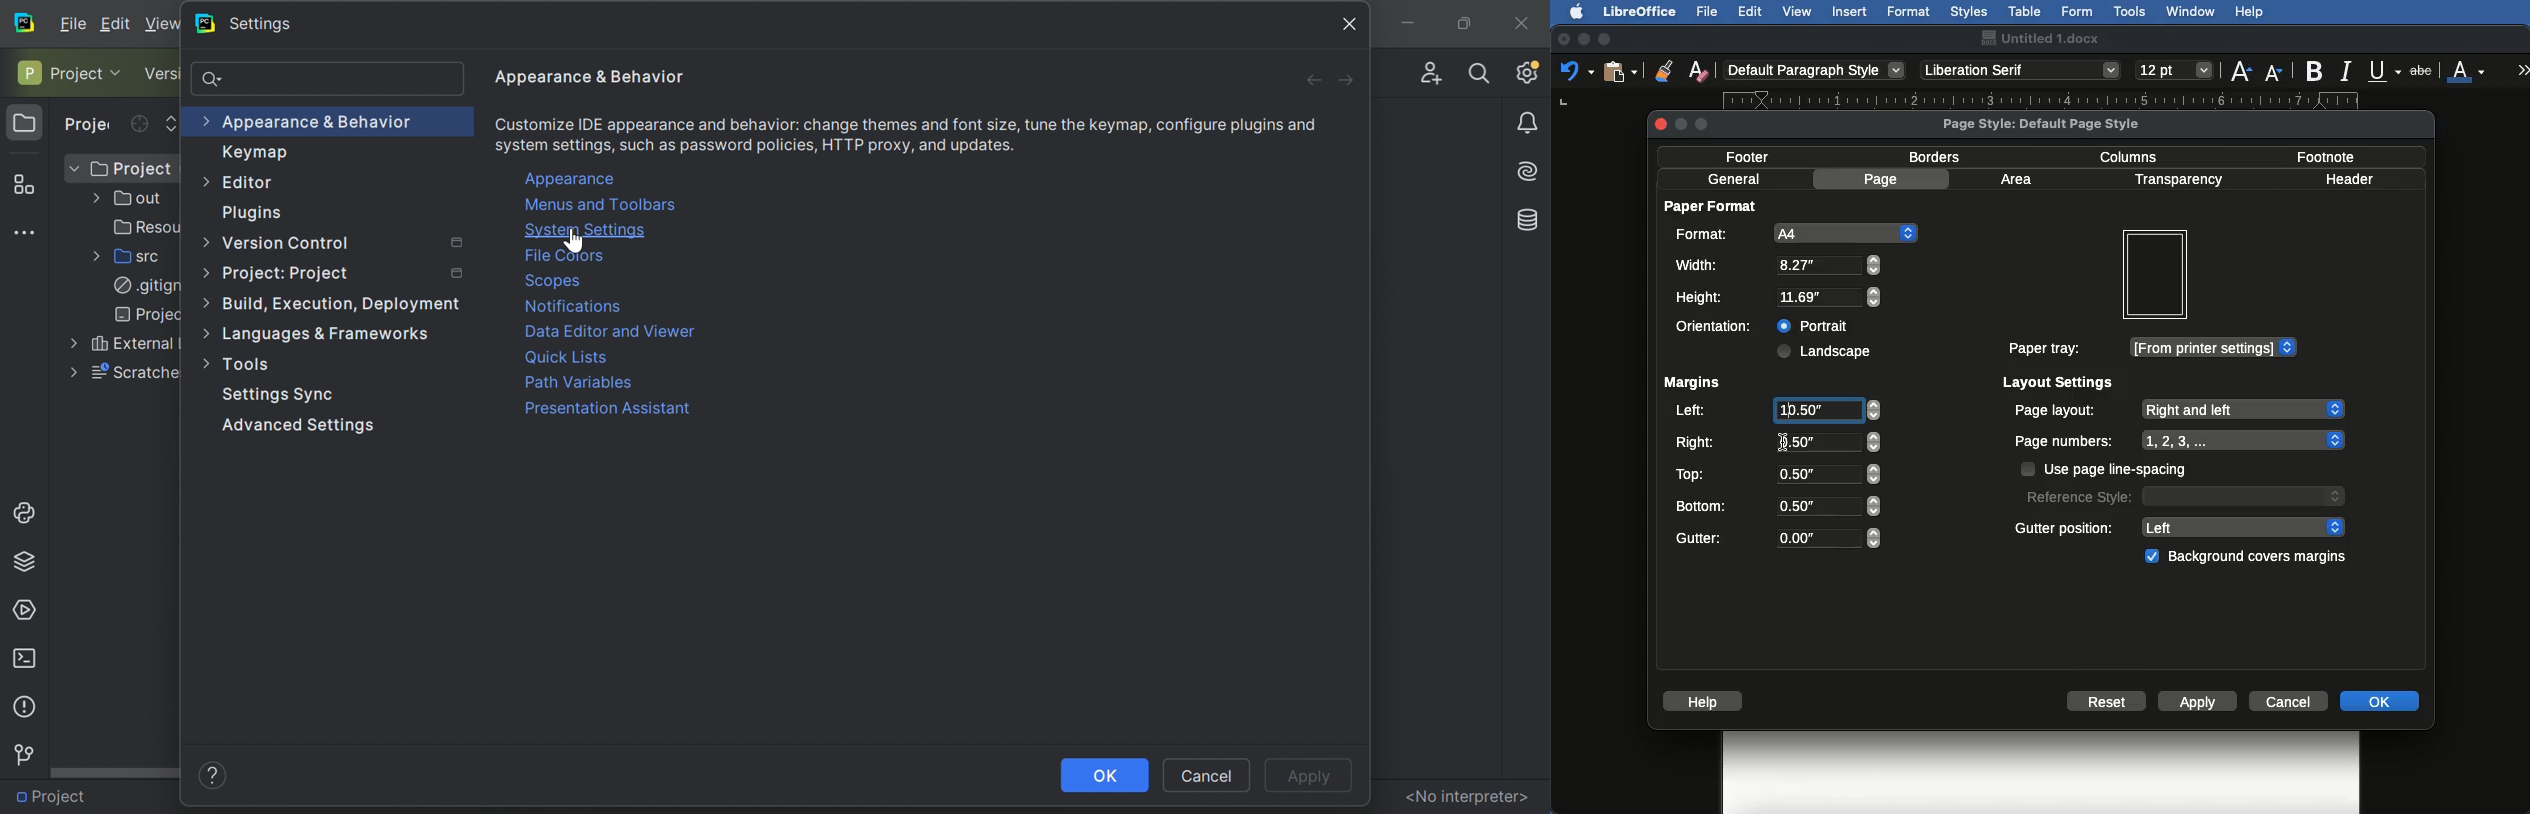 The image size is (2548, 840). I want to click on Build, execution, deployment, so click(343, 304).